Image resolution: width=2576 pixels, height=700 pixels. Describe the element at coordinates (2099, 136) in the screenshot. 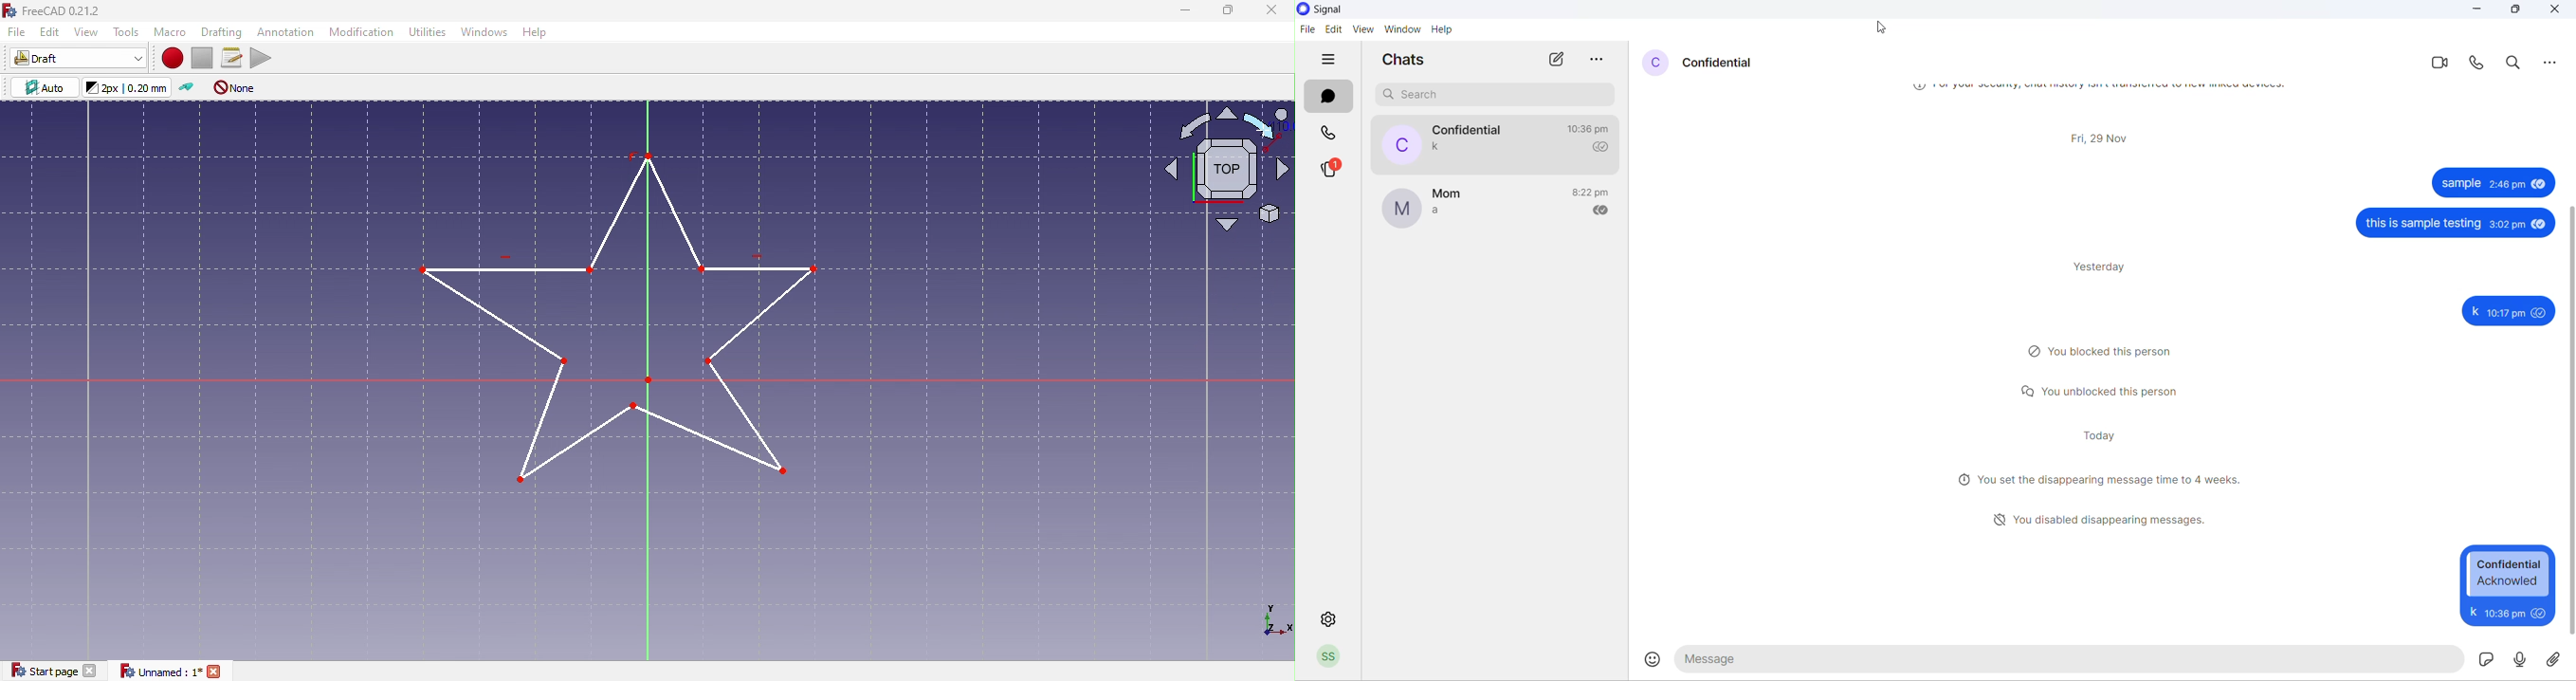

I see `Fri, 29 nov` at that location.